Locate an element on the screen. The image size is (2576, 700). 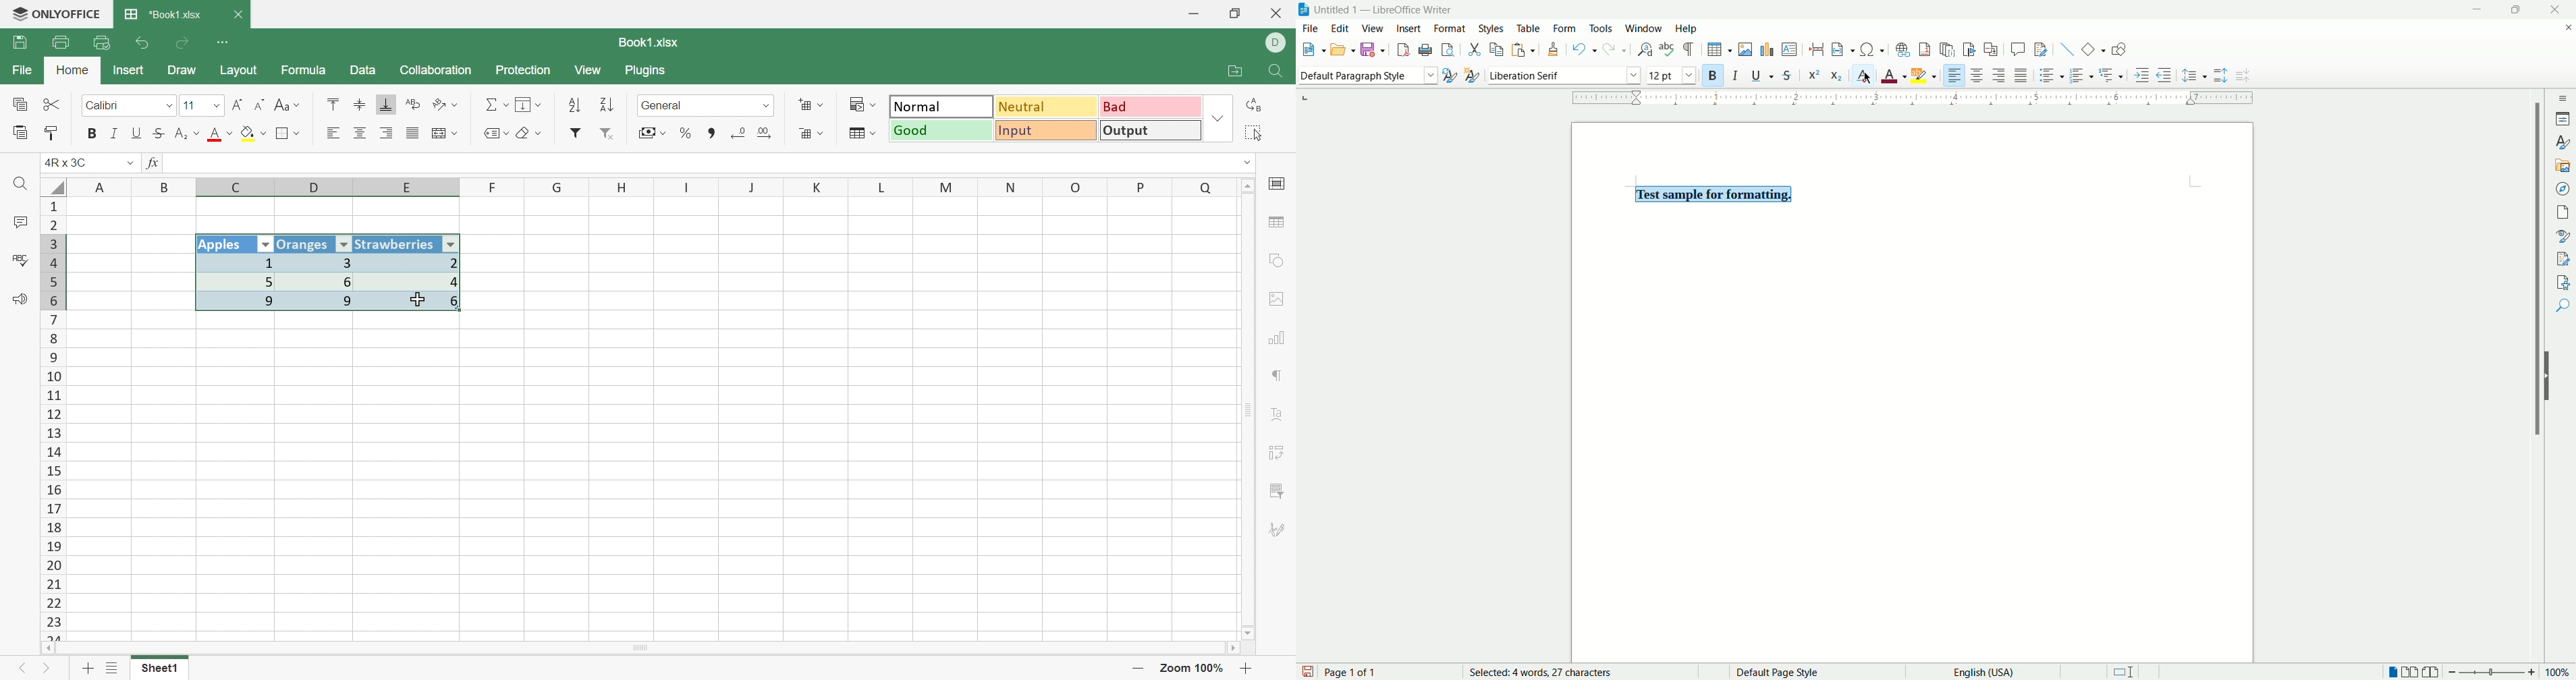
page is located at coordinates (2562, 214).